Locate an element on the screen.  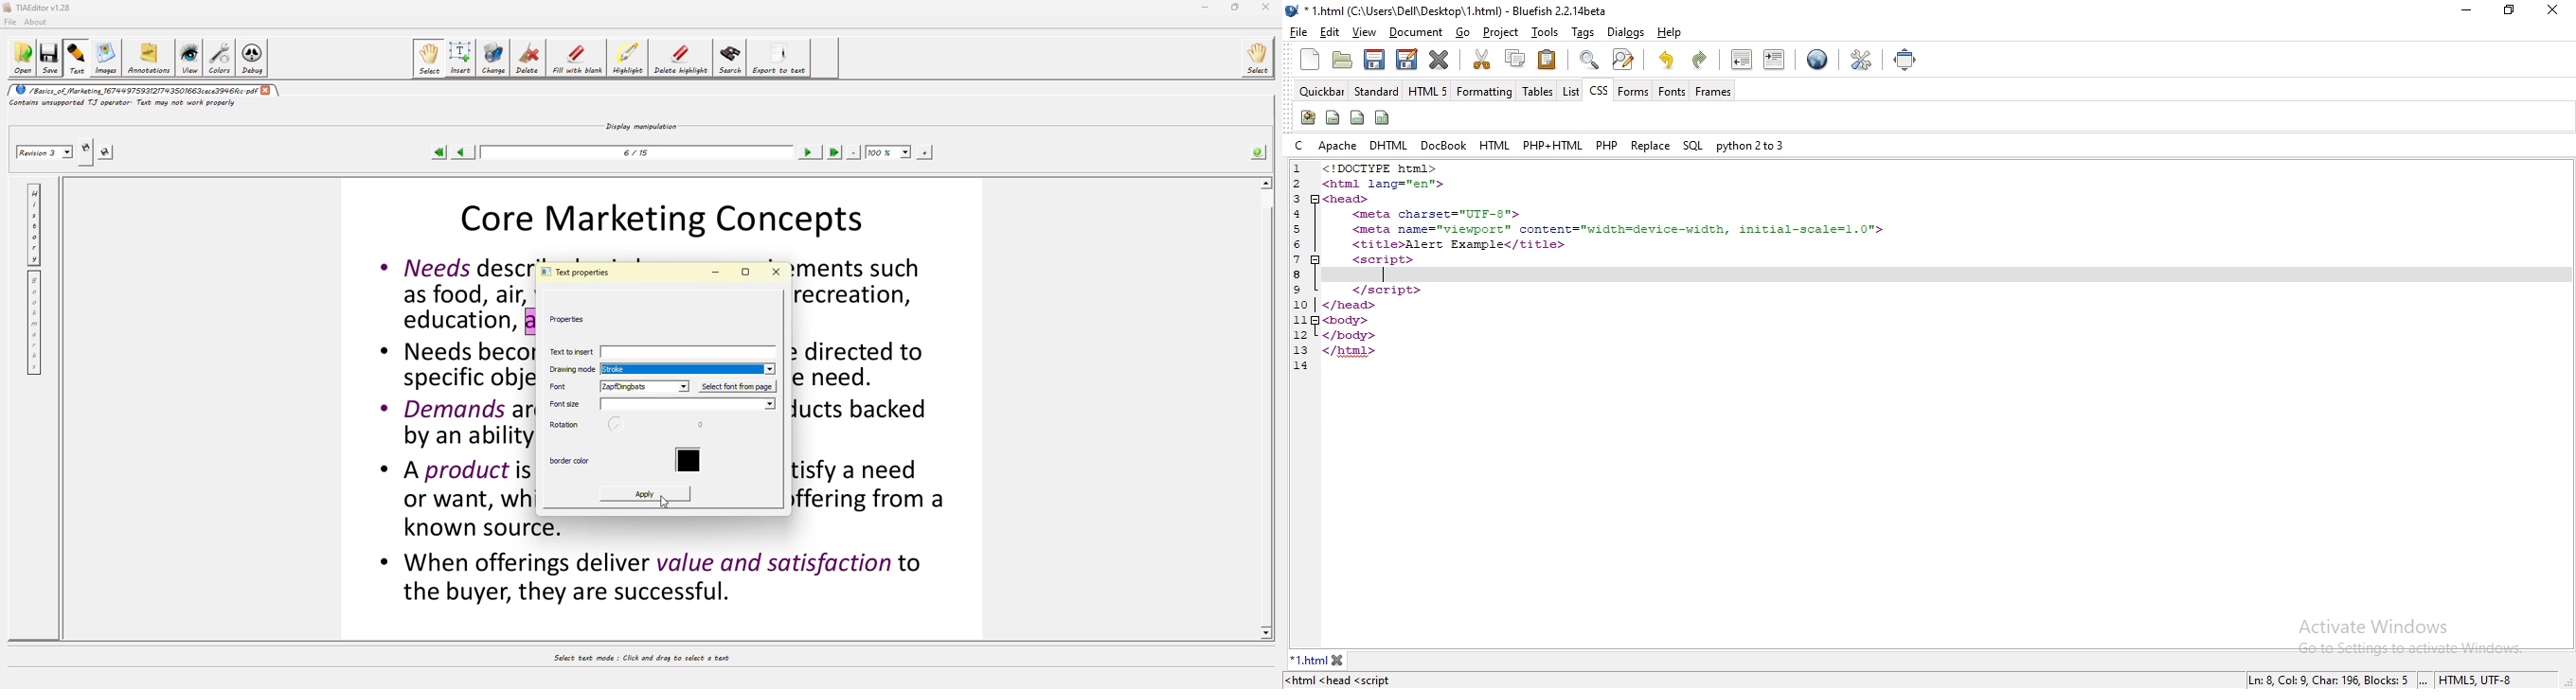
redo is located at coordinates (1701, 61).